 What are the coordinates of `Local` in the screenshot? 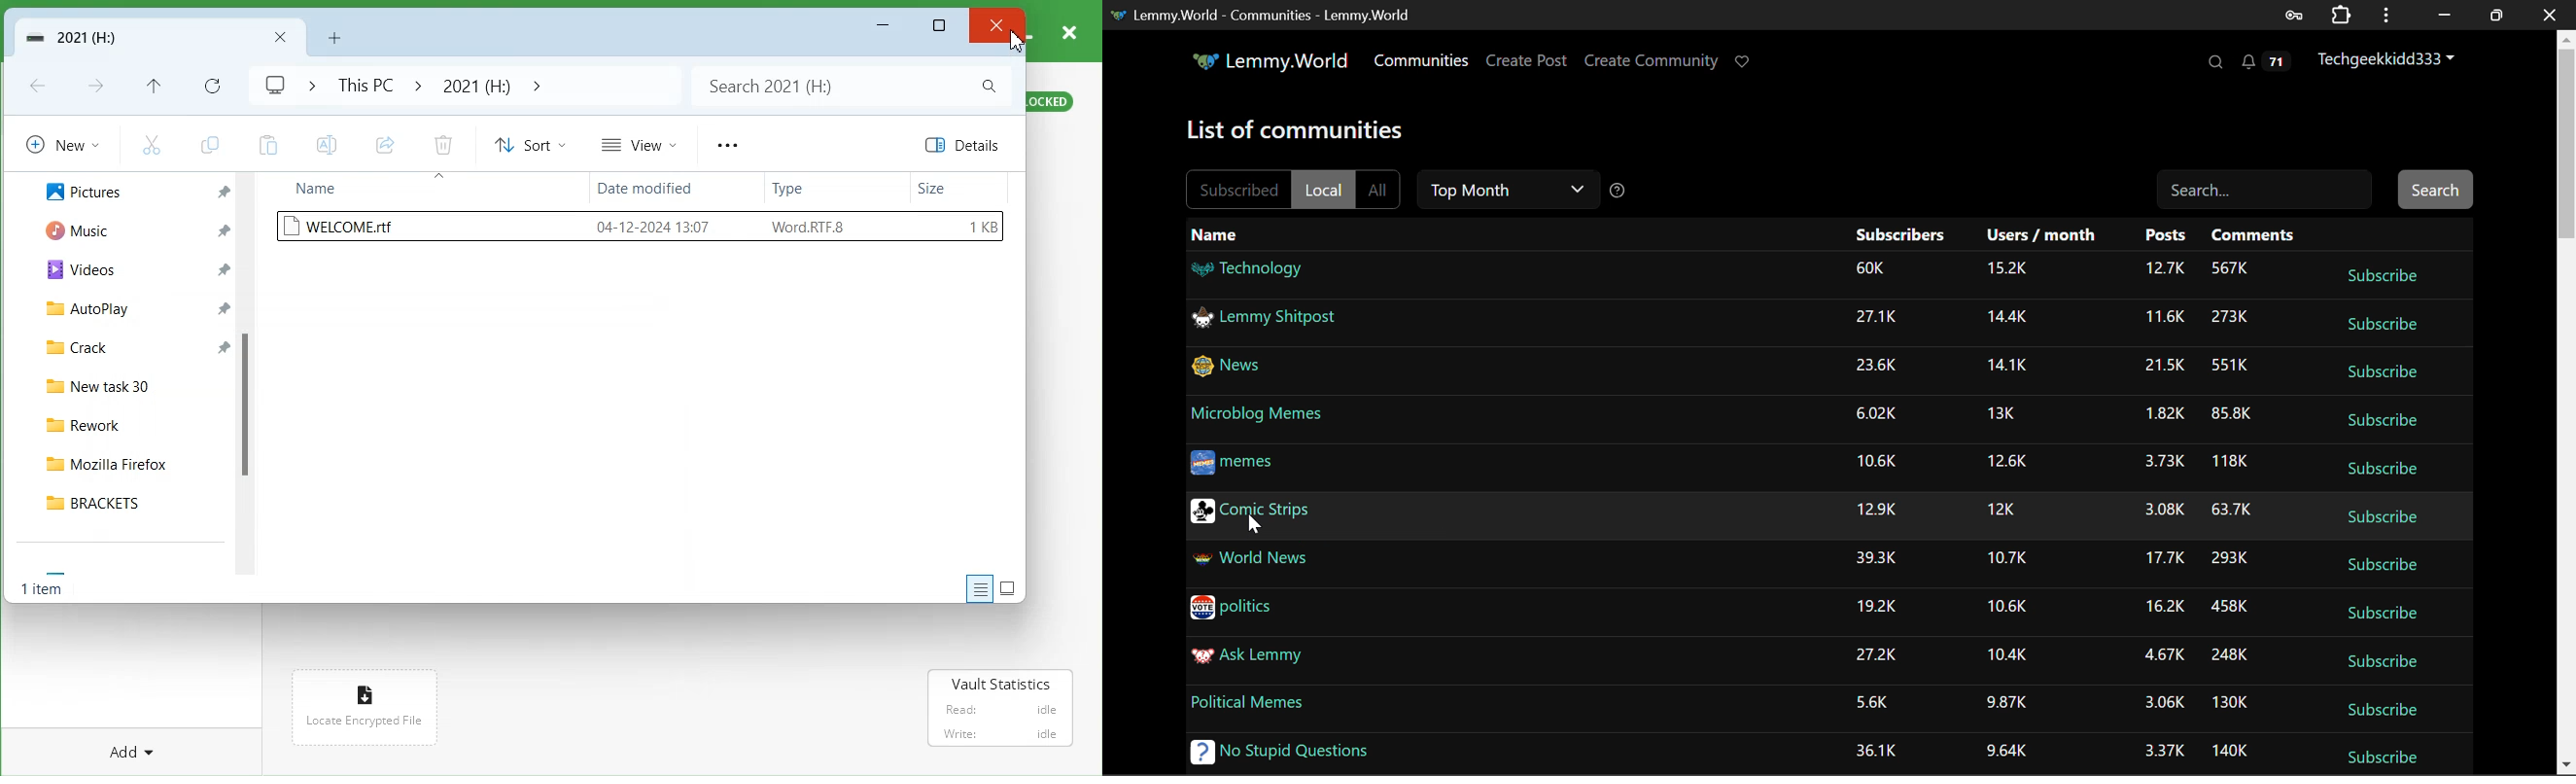 It's located at (1324, 189).